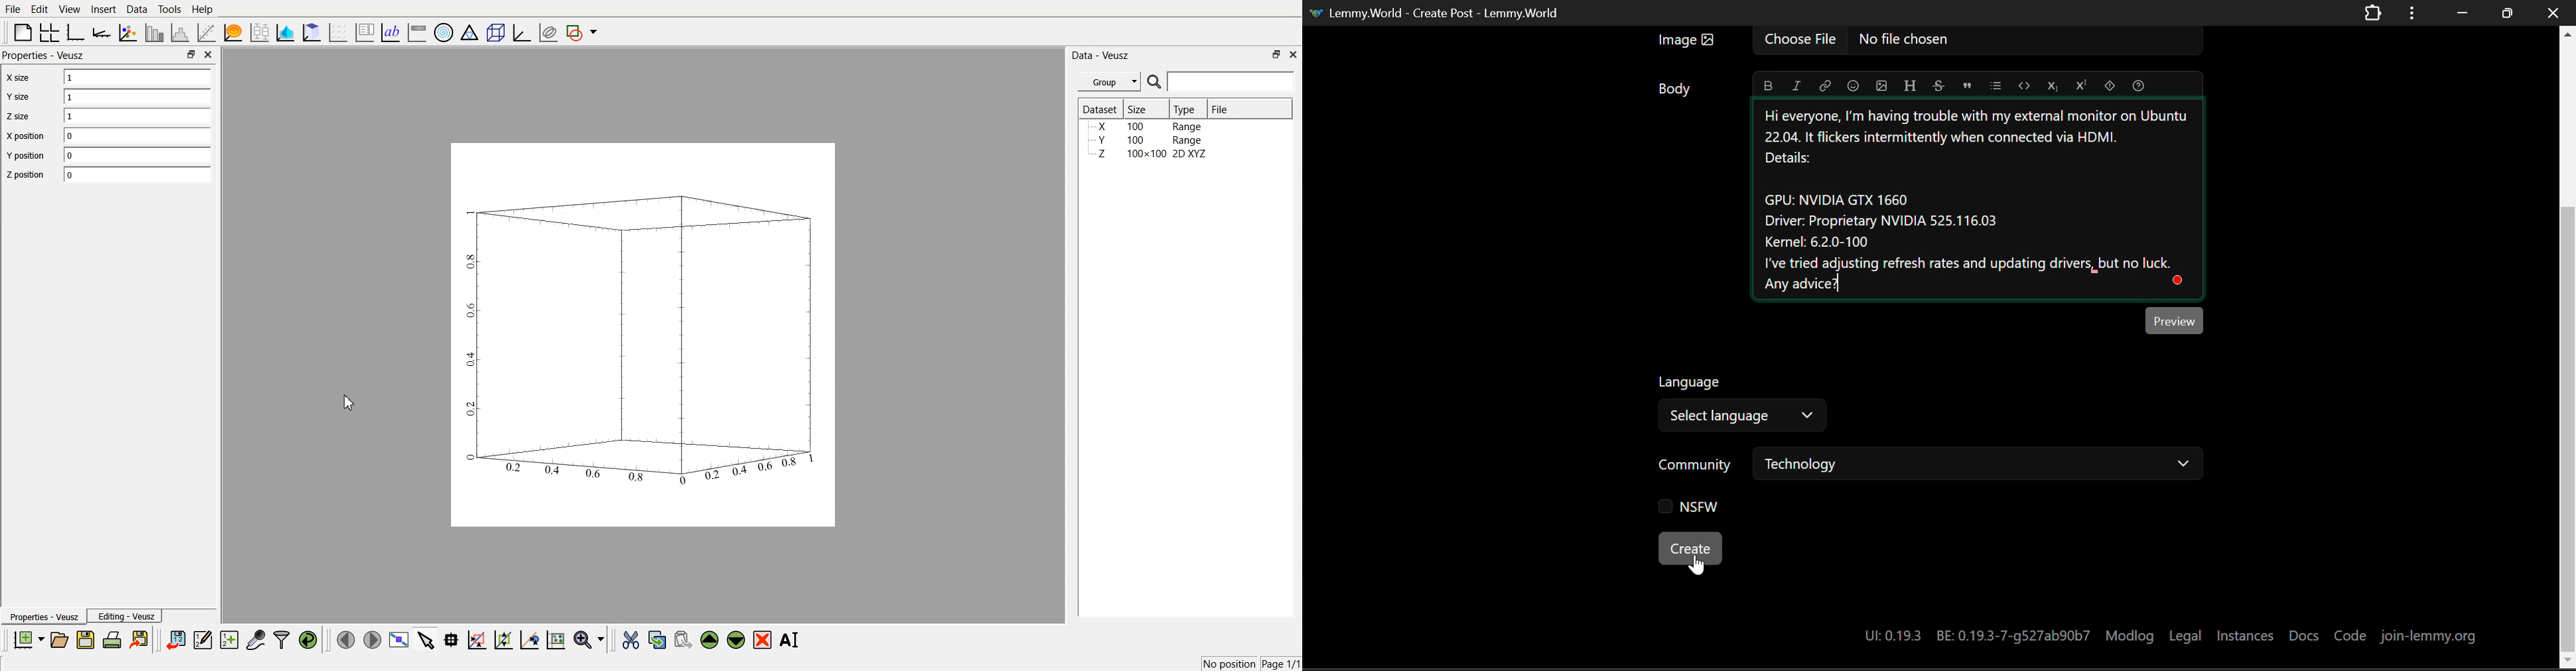 This screenshot has height=672, width=2576. Describe the element at coordinates (2568, 347) in the screenshot. I see `Vertical Scroll Bar` at that location.